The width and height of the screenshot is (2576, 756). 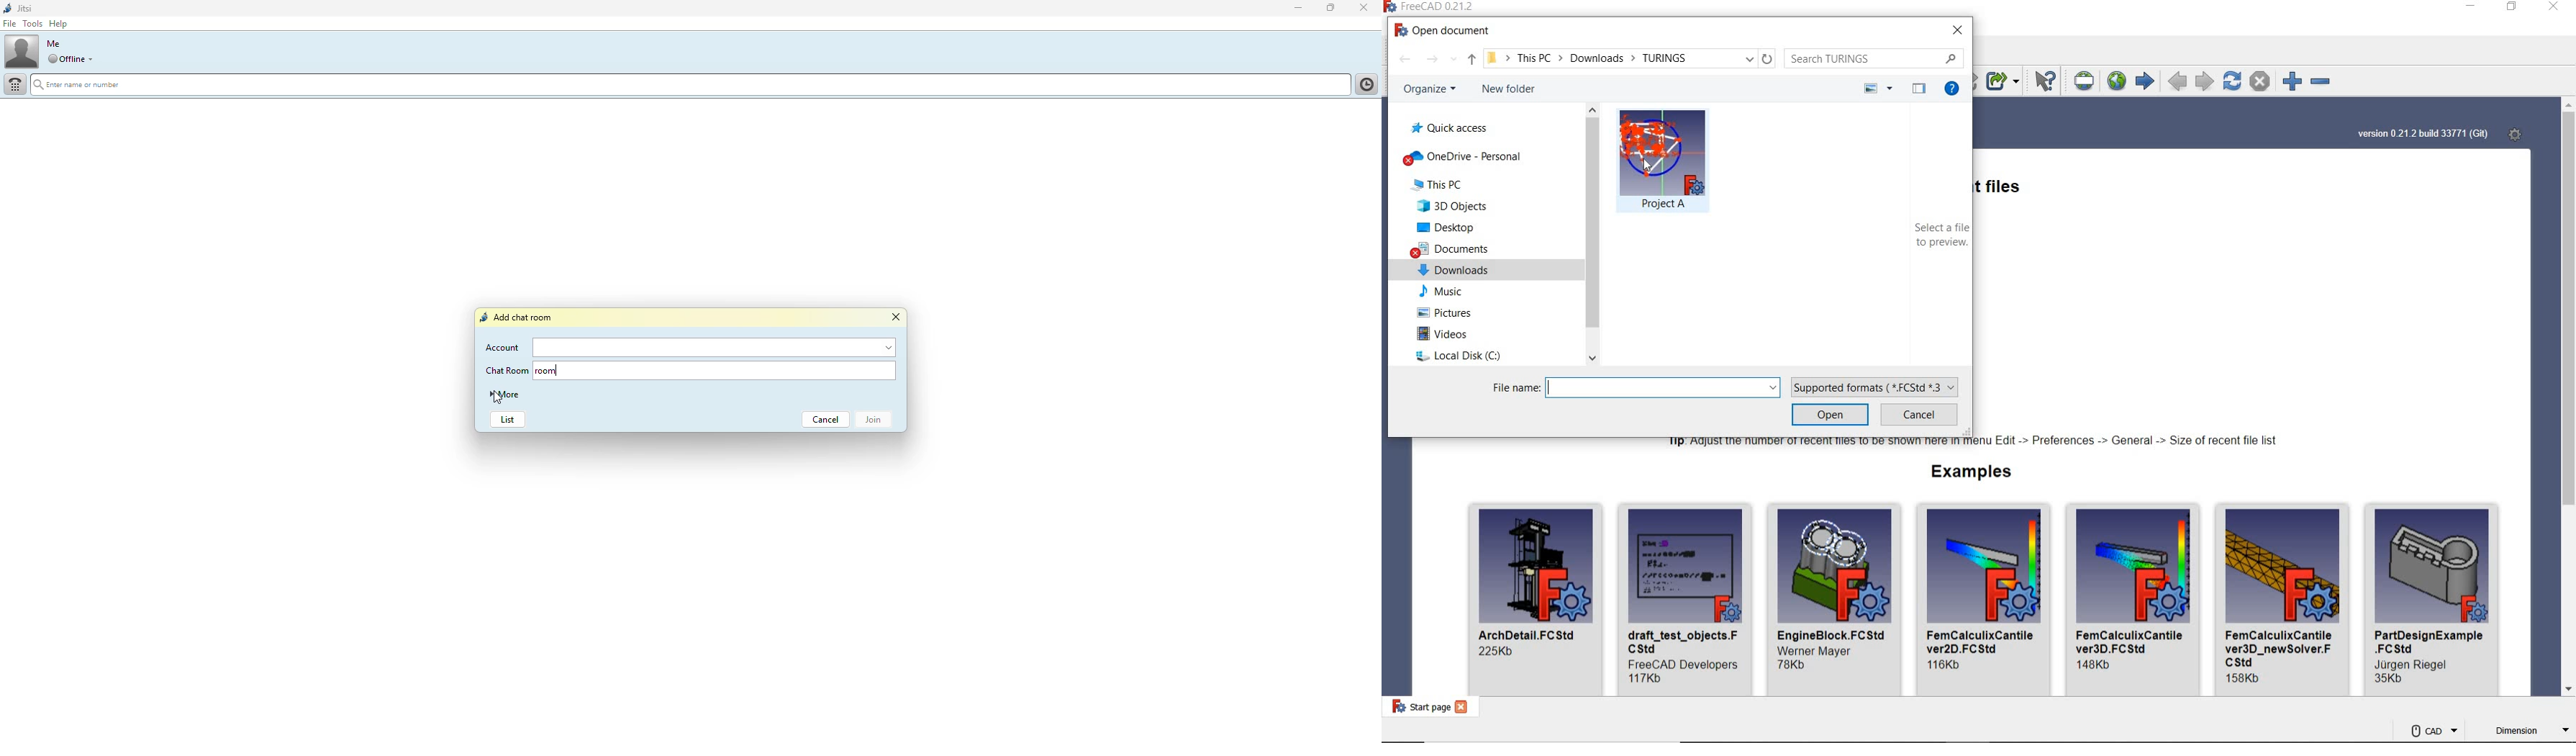 I want to click on file, so click(x=10, y=24).